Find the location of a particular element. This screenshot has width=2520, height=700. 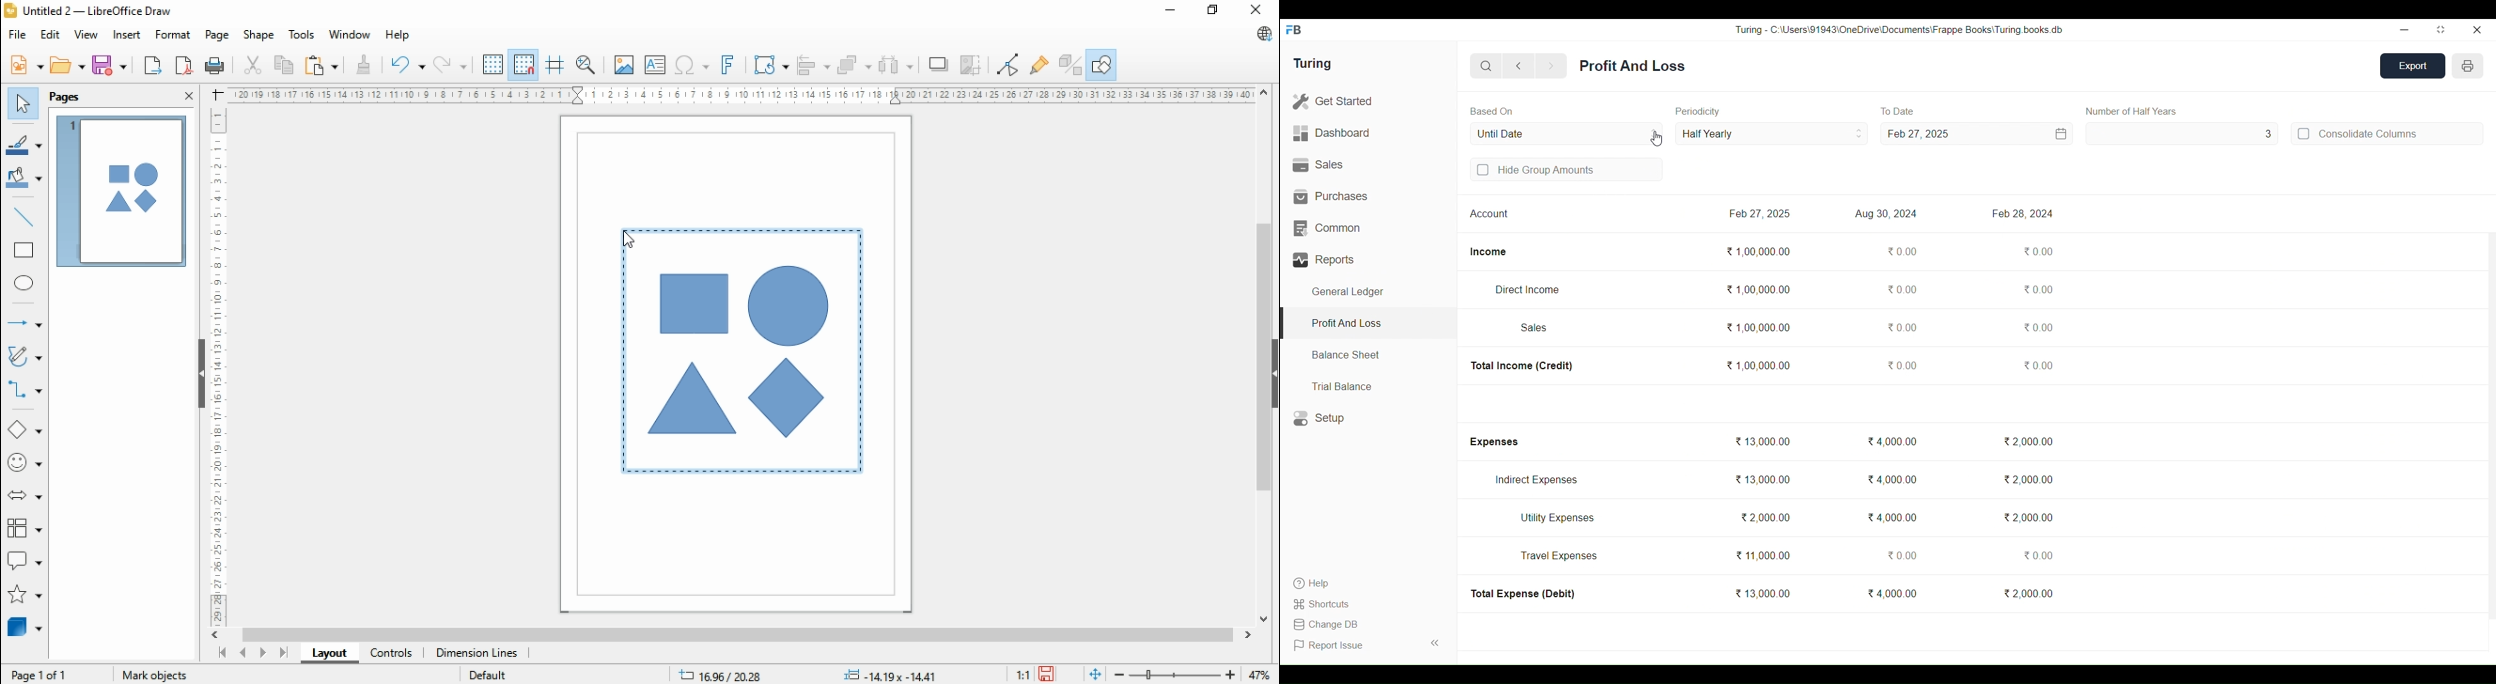

shape 2 is located at coordinates (692, 399).